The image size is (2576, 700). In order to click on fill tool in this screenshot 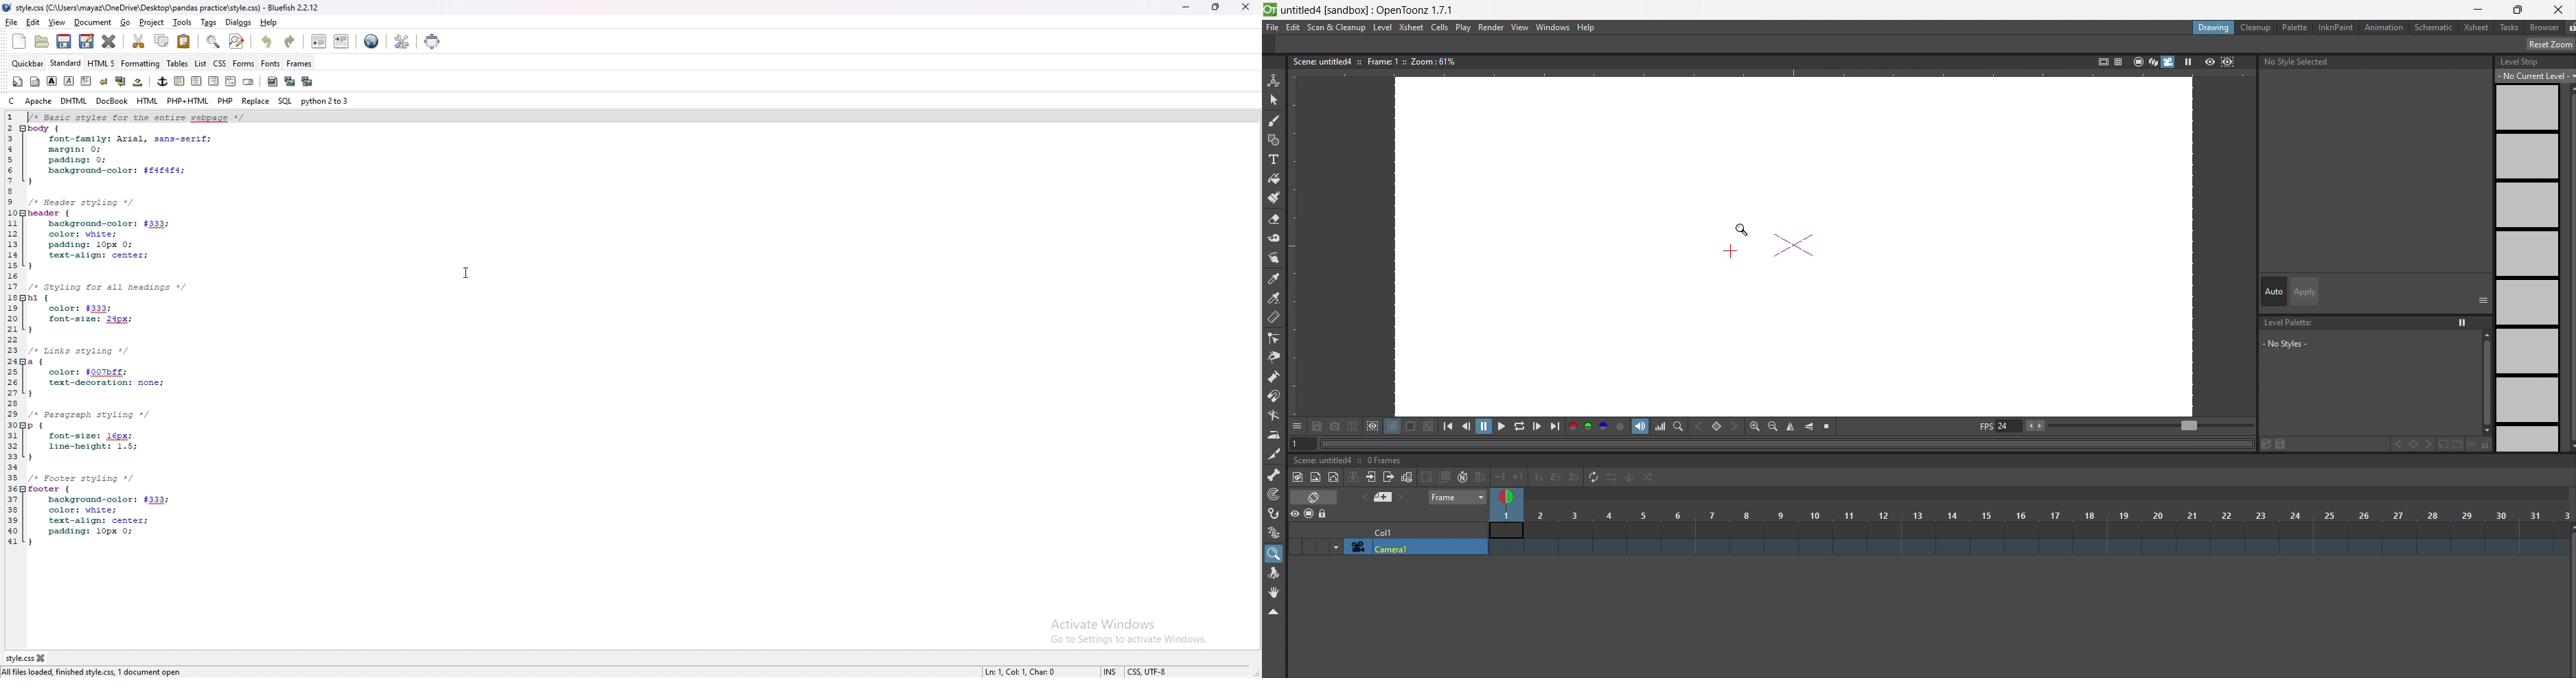, I will do `click(1276, 176)`.